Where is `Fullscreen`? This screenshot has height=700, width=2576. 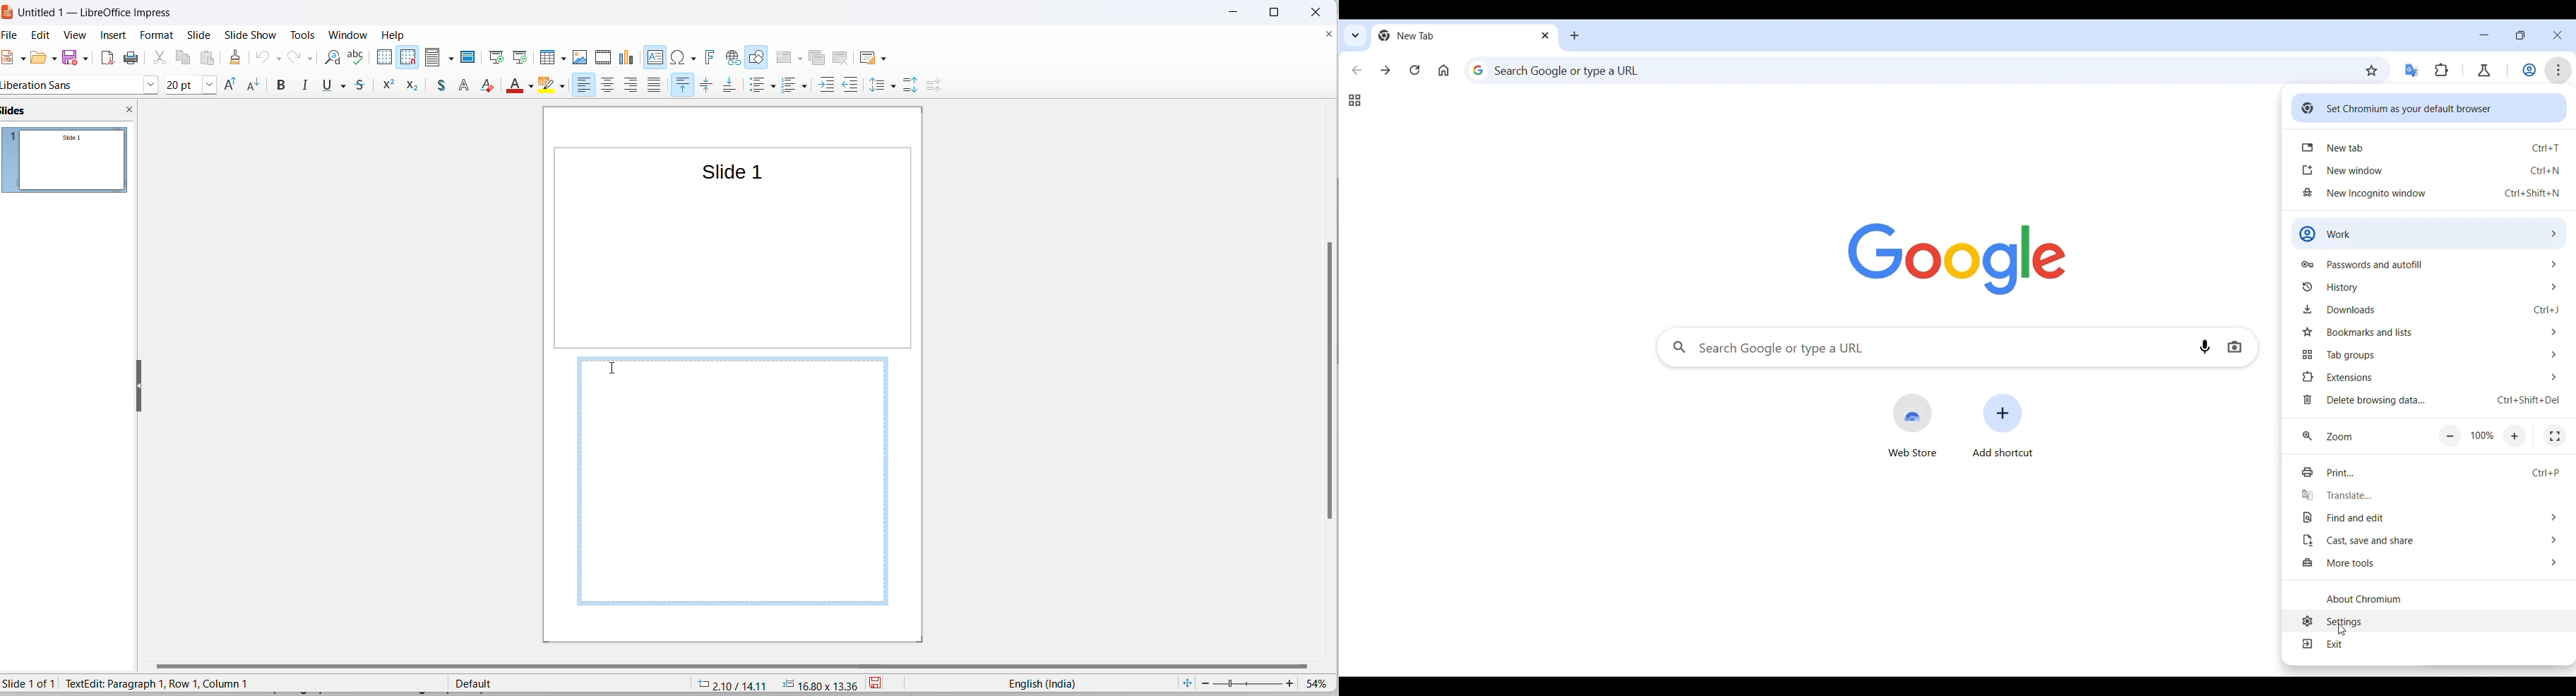
Fullscreen is located at coordinates (2555, 436).